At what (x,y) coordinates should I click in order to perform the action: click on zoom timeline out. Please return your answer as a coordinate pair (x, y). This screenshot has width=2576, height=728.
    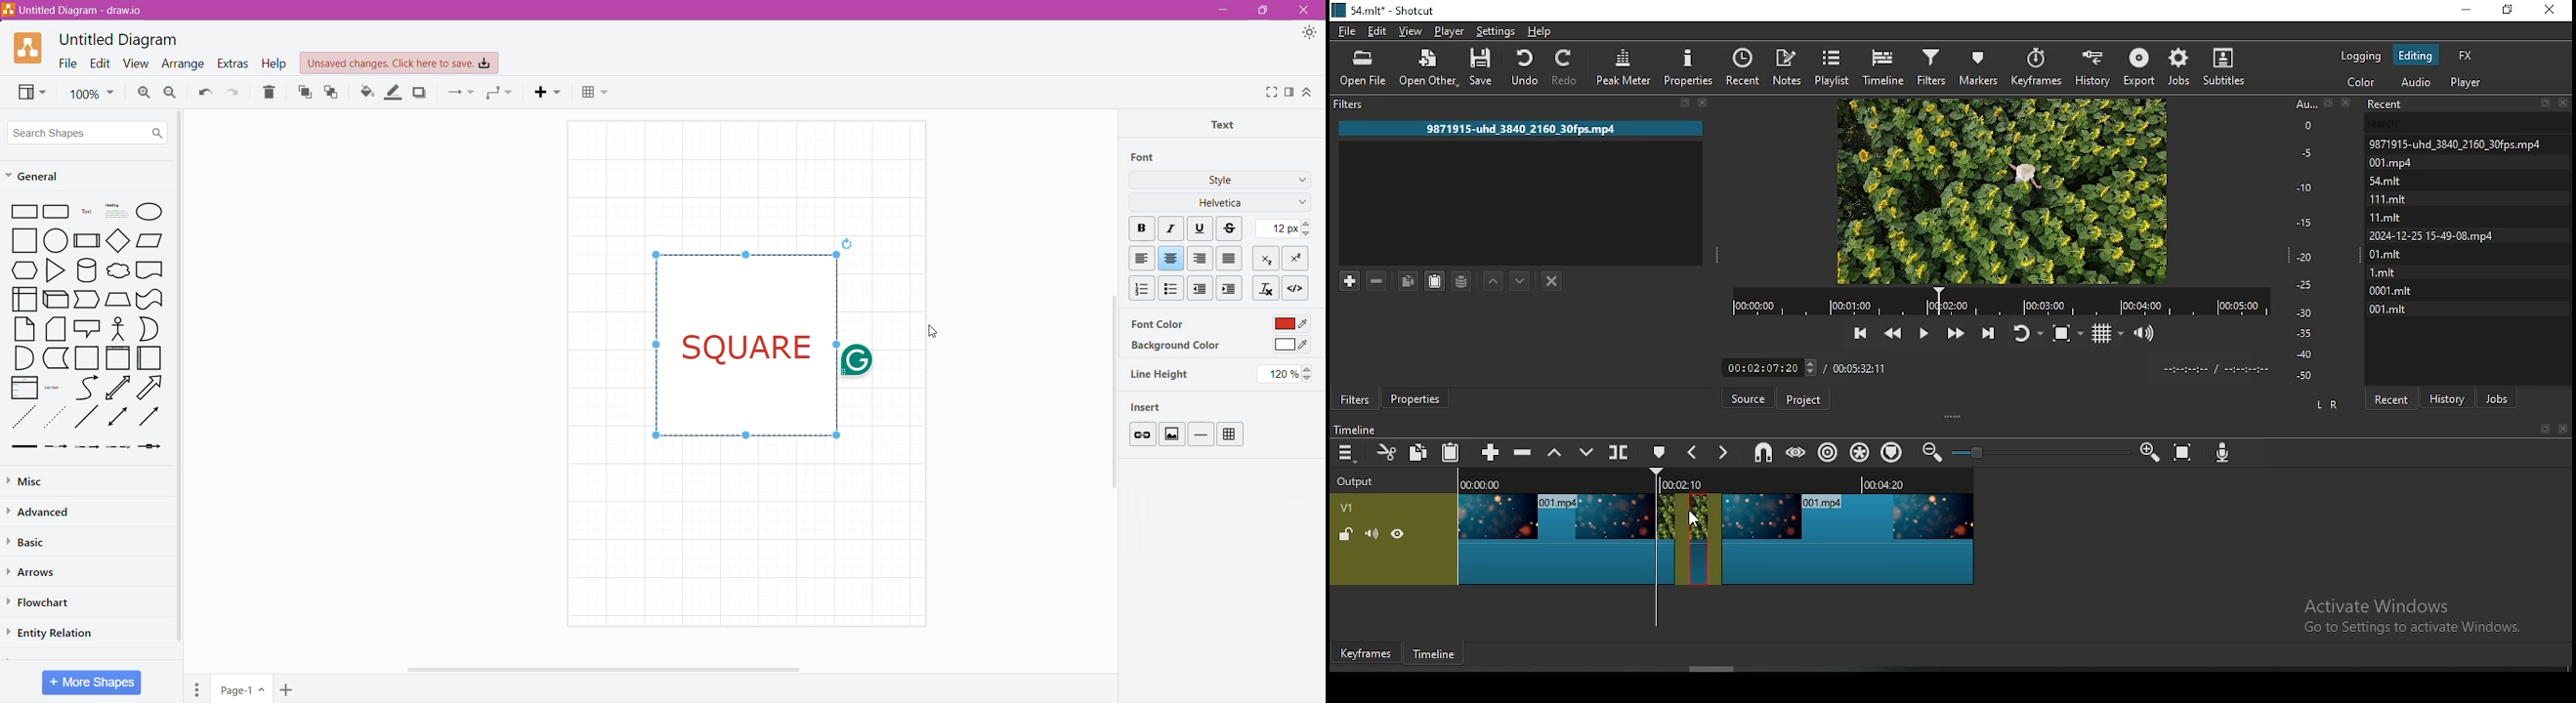
    Looking at the image, I should click on (2148, 453).